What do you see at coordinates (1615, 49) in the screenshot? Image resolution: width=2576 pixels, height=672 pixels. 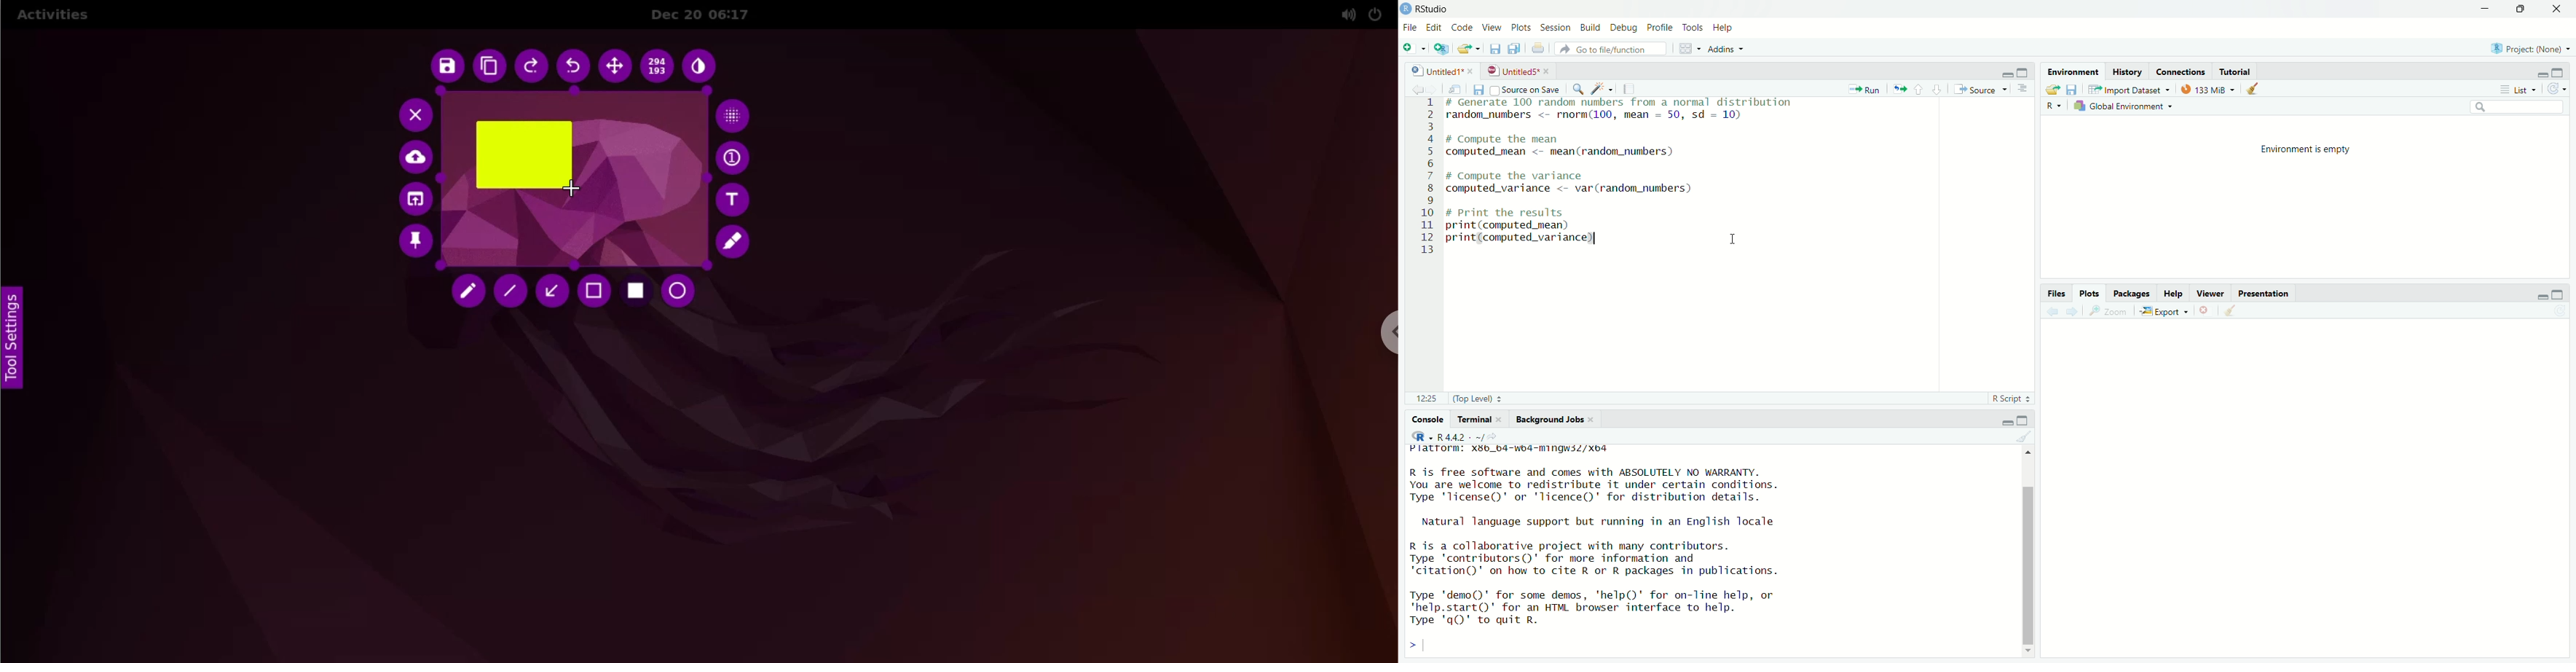 I see `go to file/function` at bounding box center [1615, 49].